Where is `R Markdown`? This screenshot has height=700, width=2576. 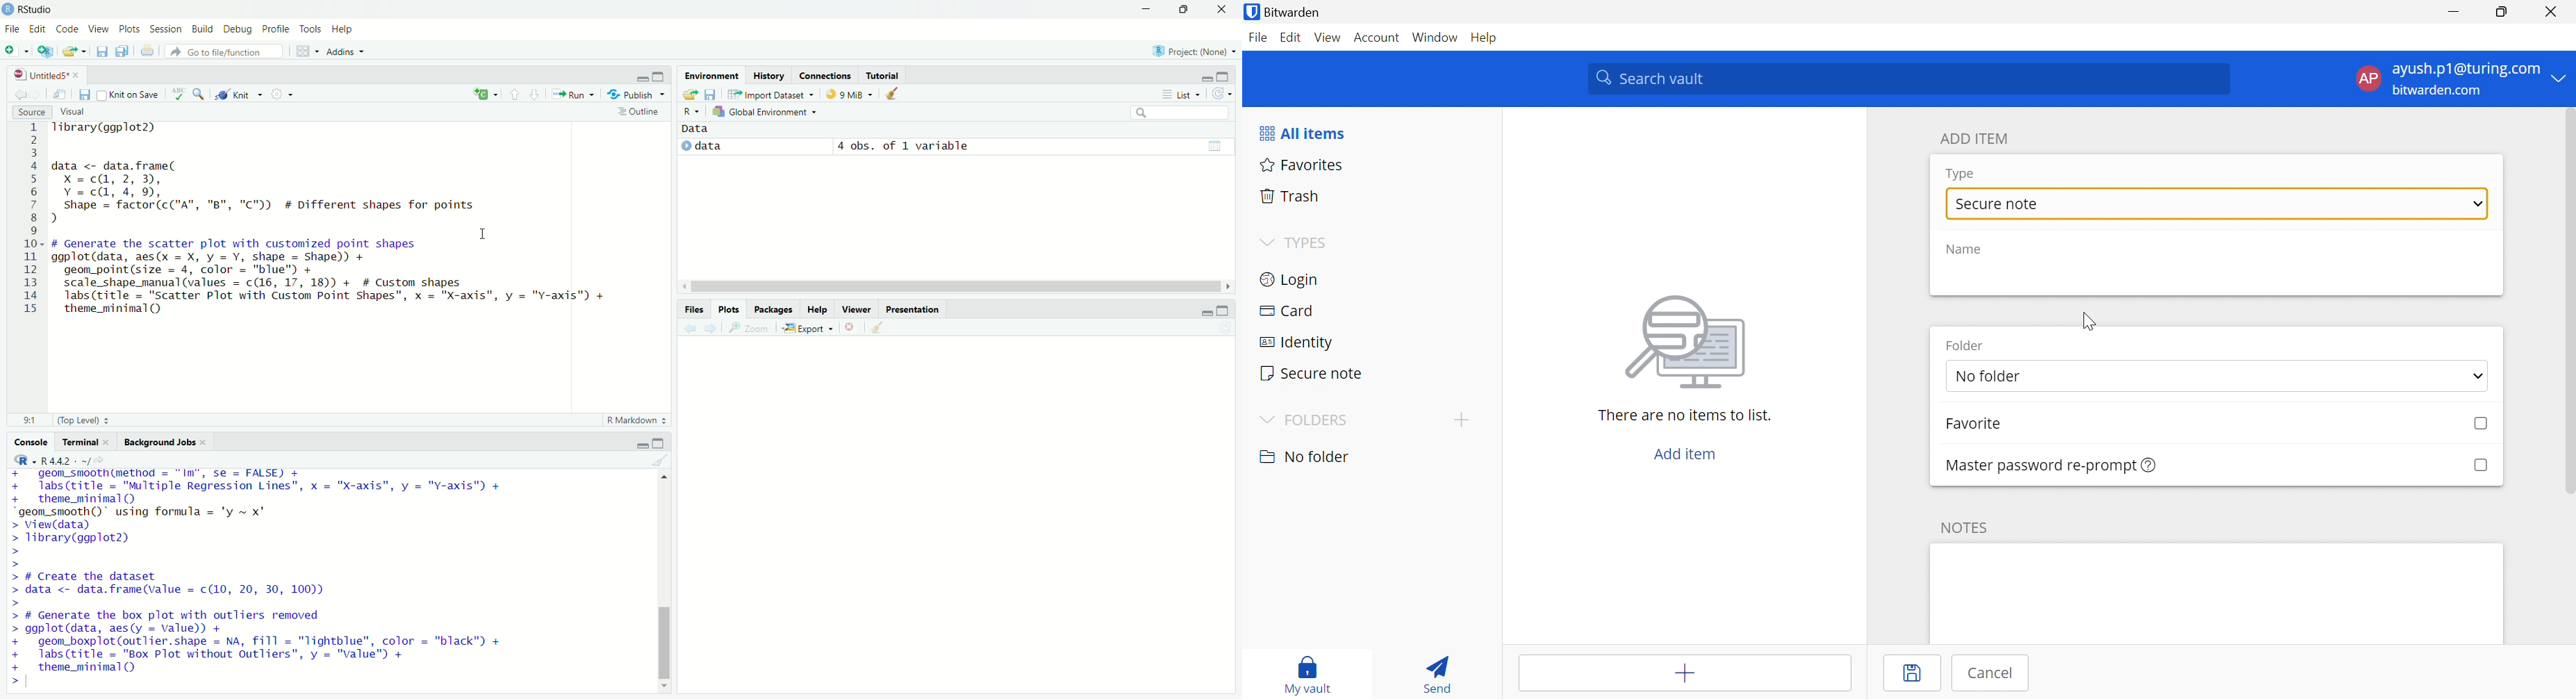
R Markdown is located at coordinates (637, 420).